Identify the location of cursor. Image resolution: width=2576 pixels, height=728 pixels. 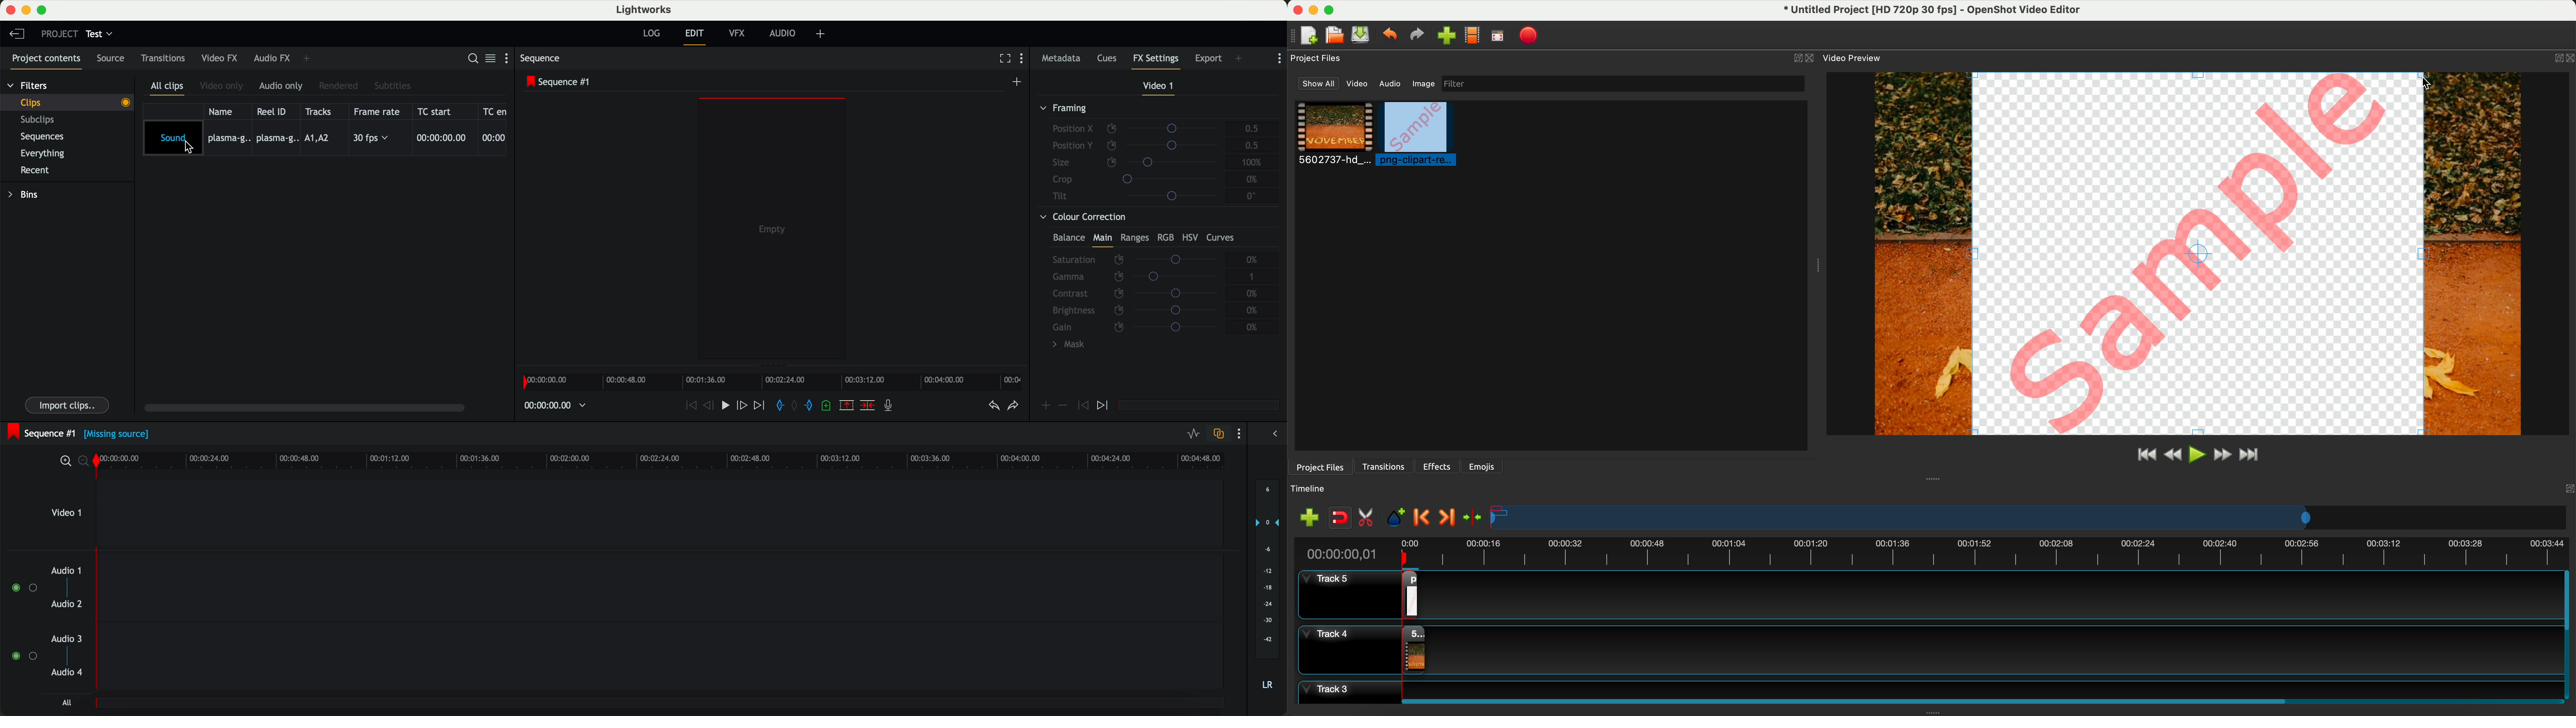
(190, 151).